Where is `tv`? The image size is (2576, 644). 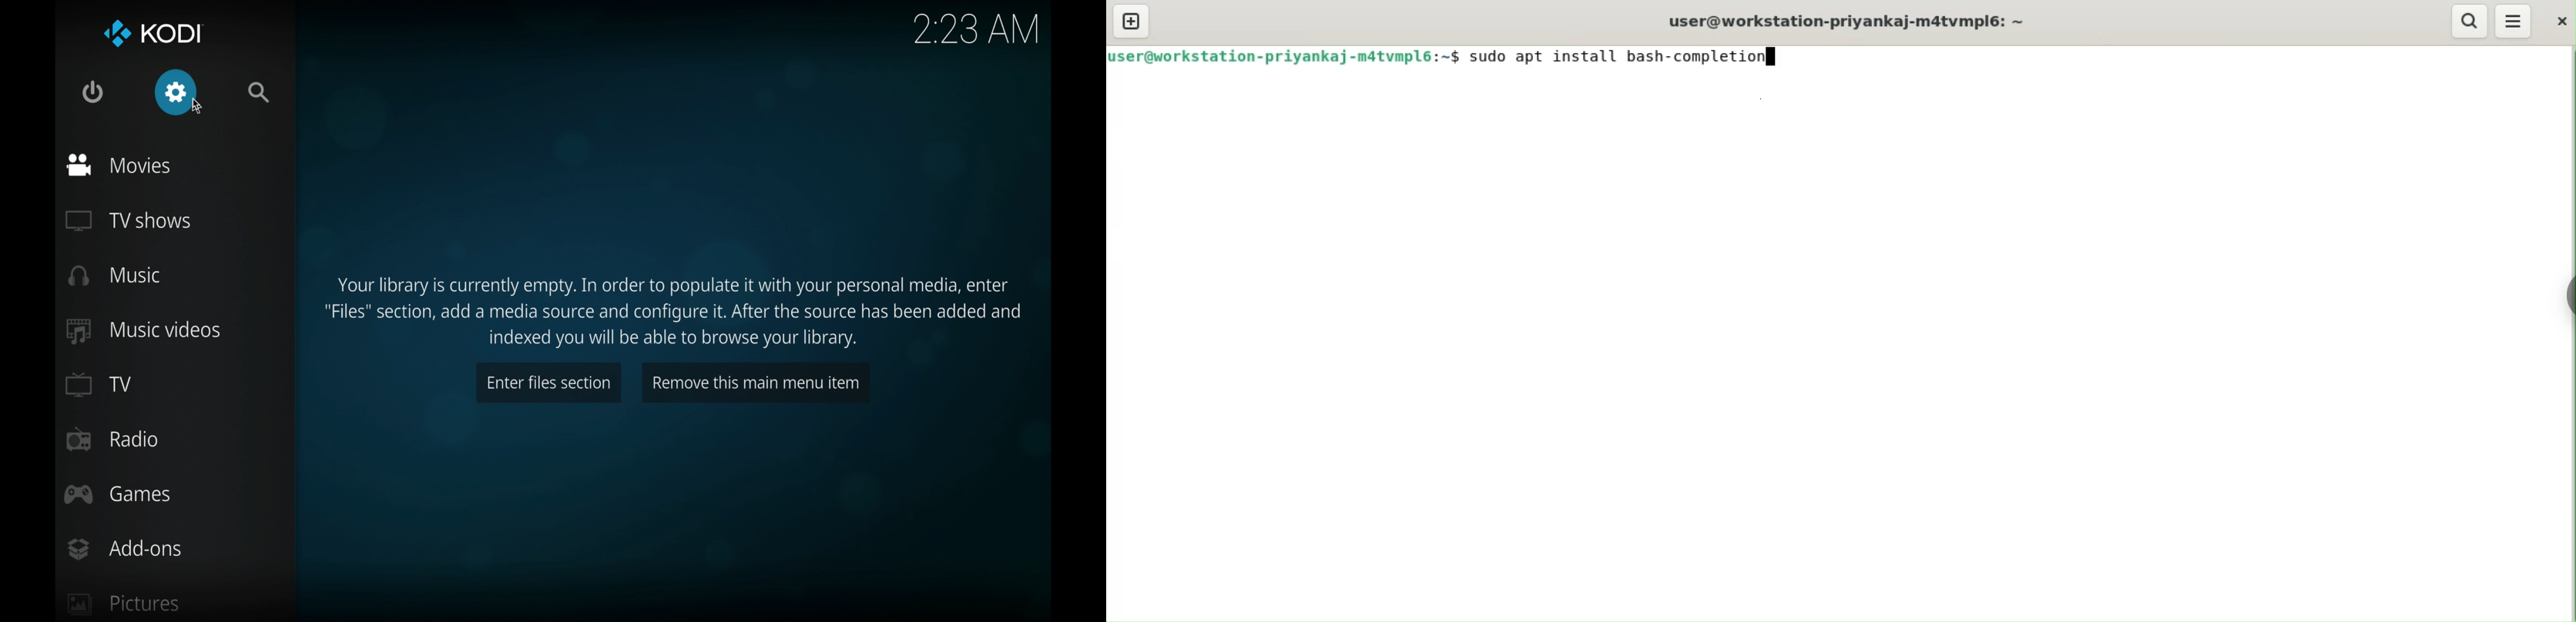
tv is located at coordinates (100, 385).